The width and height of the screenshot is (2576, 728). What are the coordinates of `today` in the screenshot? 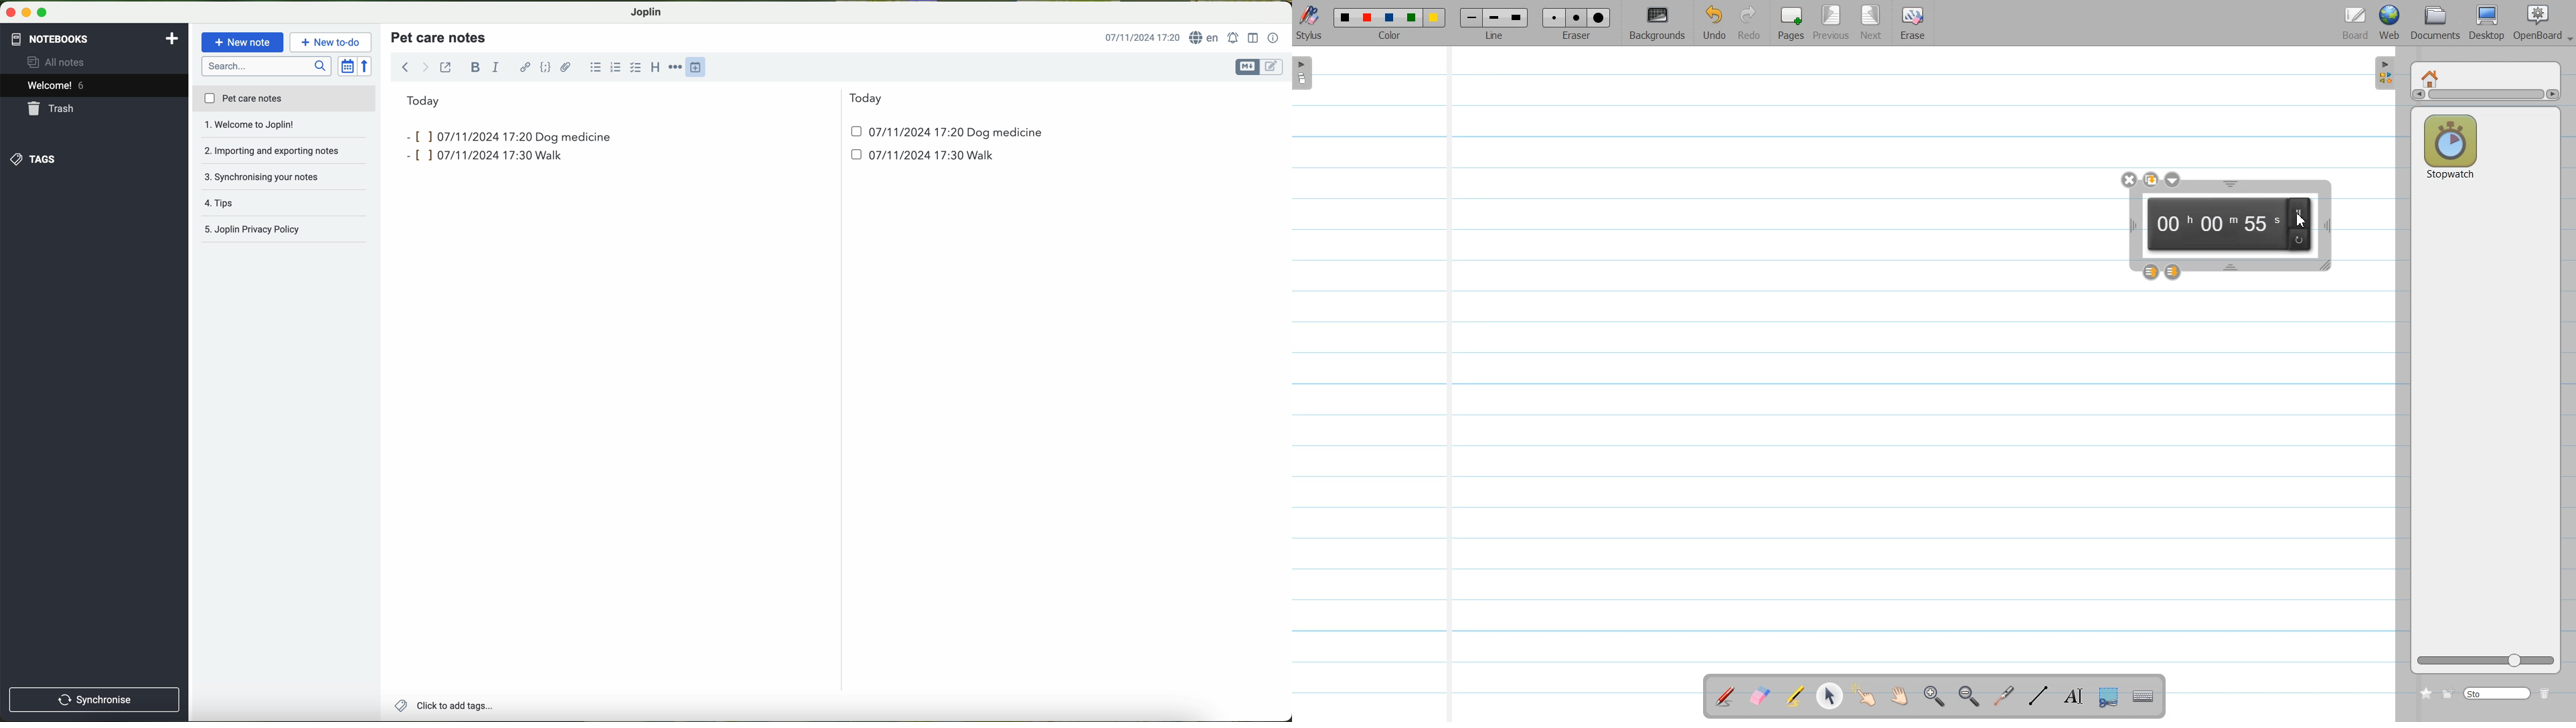 It's located at (645, 100).